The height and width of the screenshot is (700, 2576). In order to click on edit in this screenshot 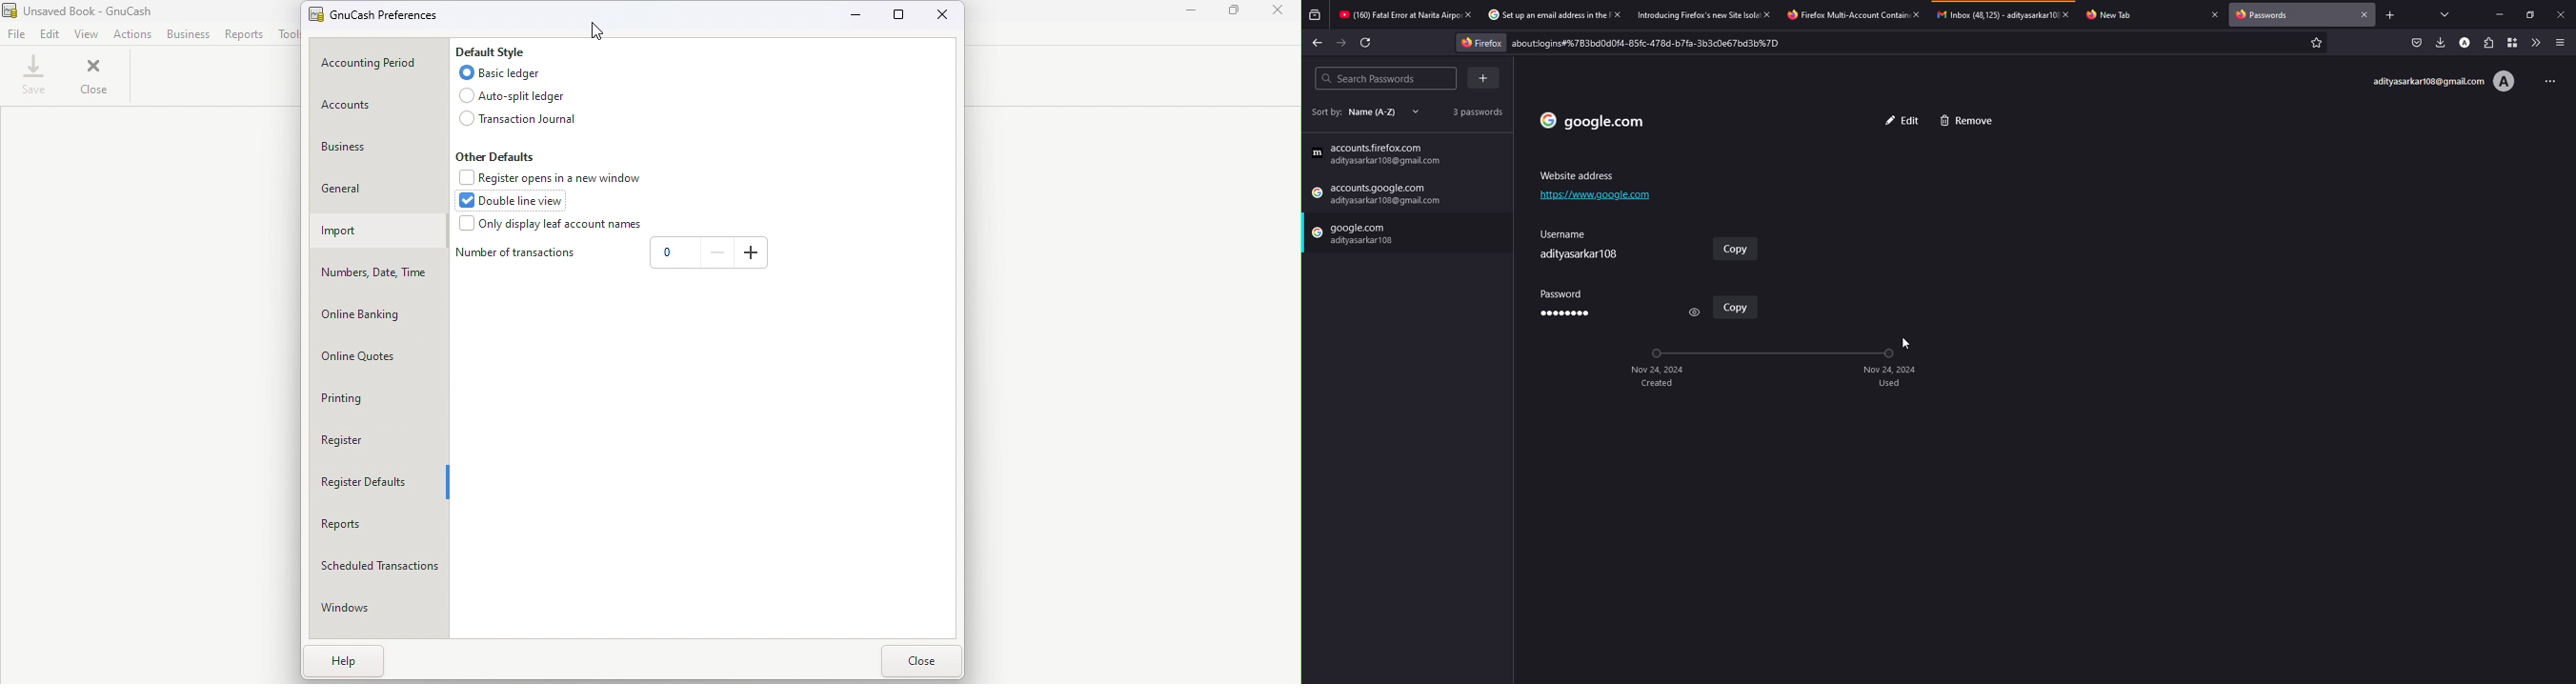, I will do `click(1894, 120)`.